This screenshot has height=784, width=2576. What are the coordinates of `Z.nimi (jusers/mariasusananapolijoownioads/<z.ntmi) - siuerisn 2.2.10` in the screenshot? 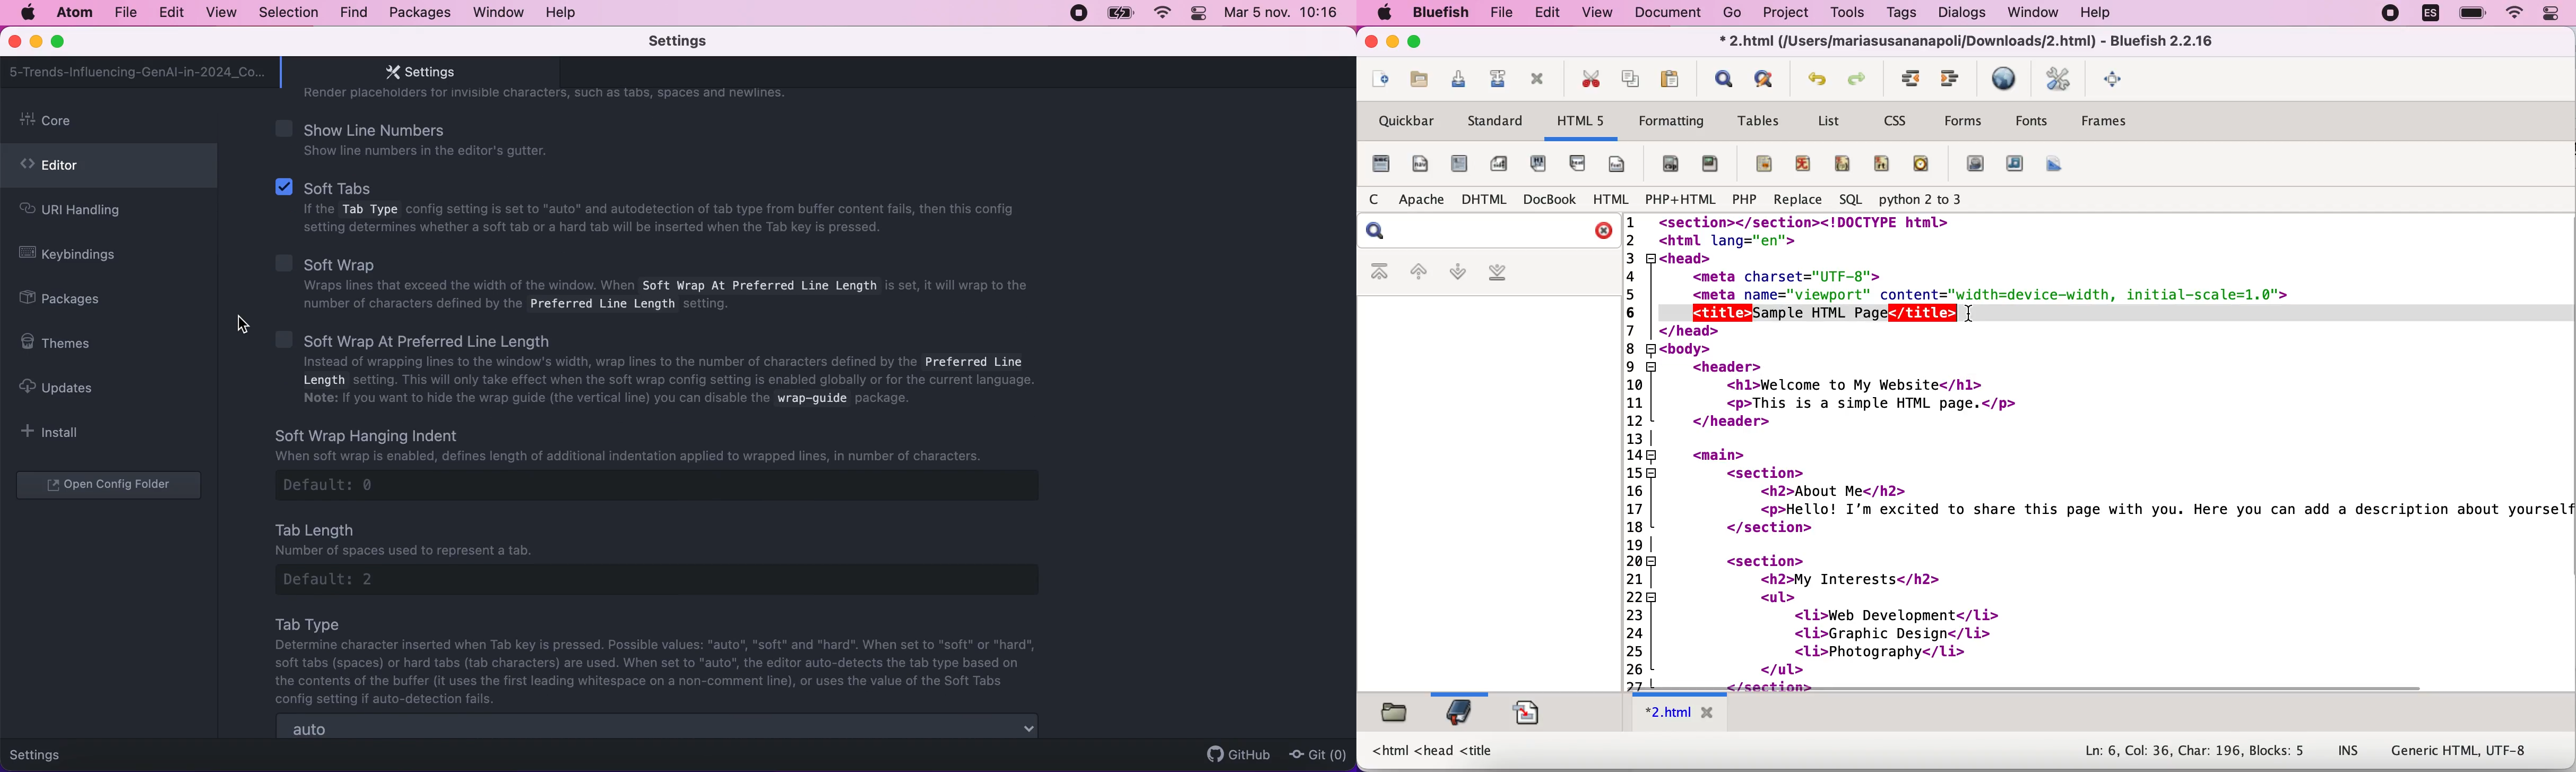 It's located at (1969, 40).